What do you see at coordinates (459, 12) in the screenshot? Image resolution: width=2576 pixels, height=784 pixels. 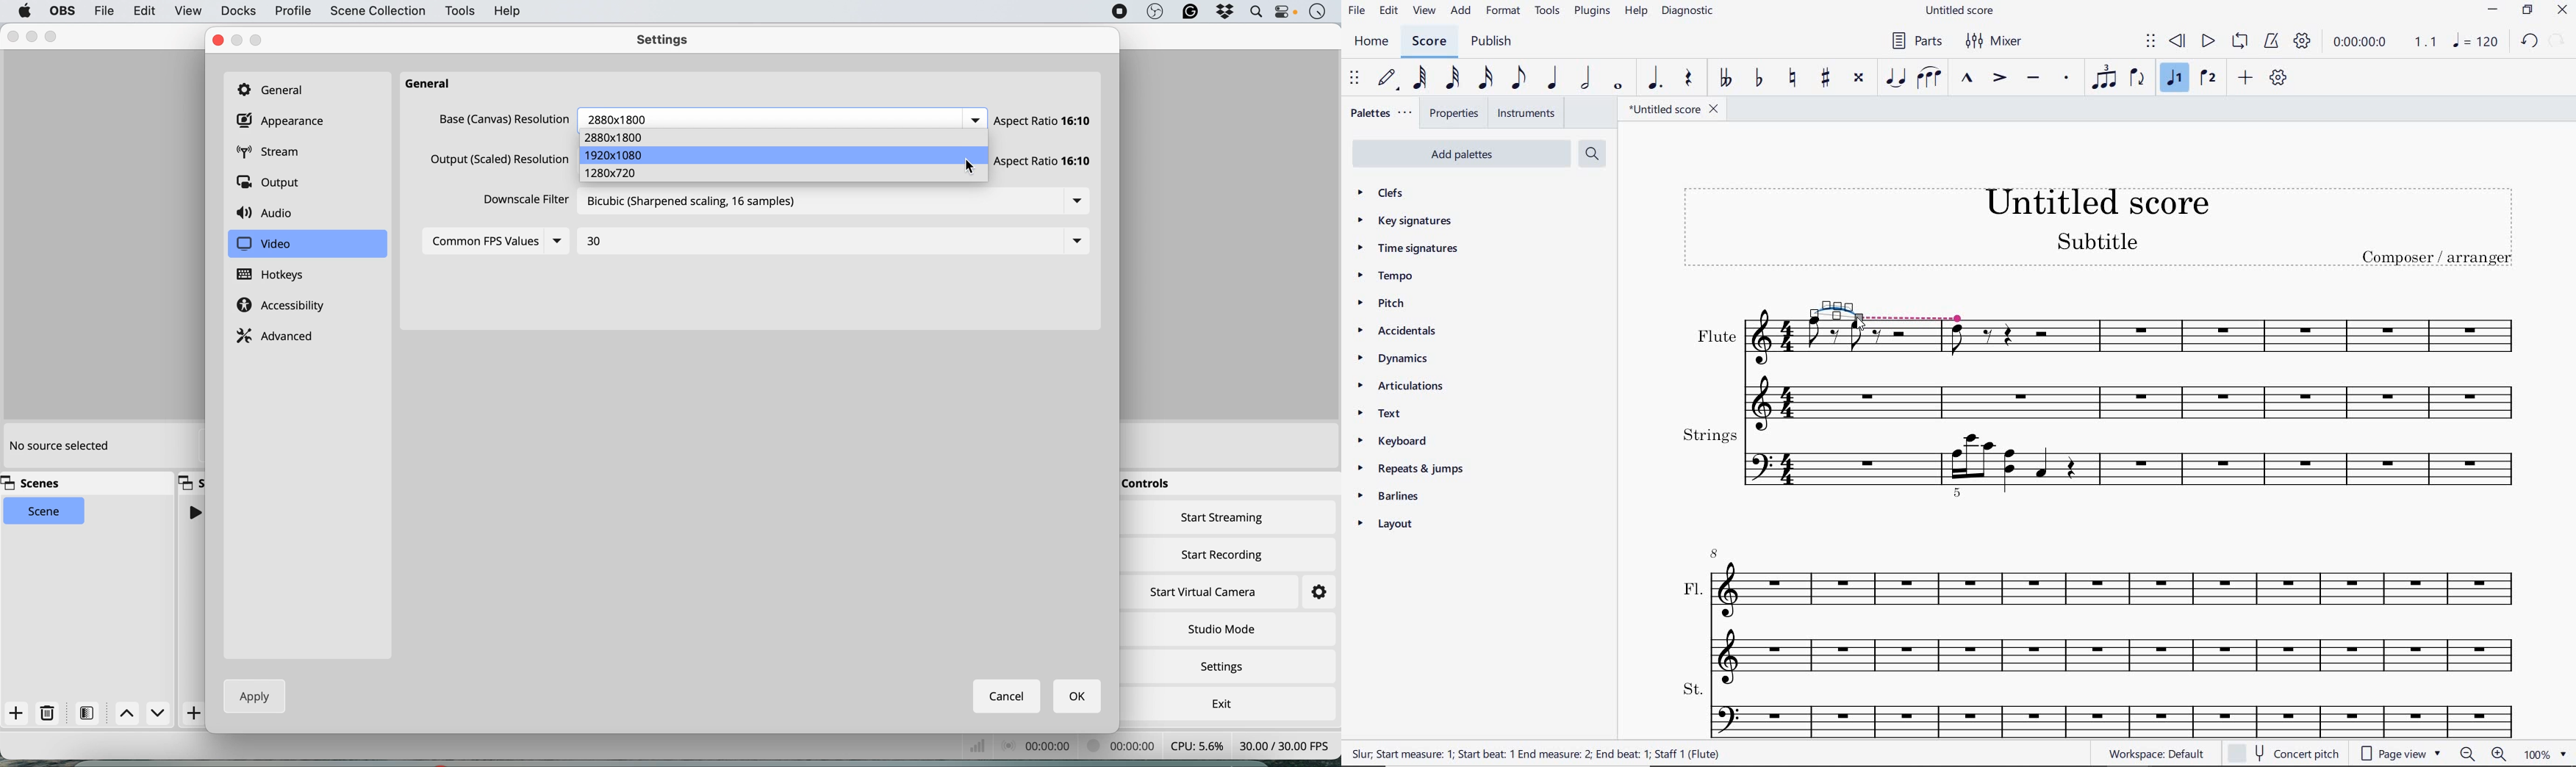 I see `tools` at bounding box center [459, 12].